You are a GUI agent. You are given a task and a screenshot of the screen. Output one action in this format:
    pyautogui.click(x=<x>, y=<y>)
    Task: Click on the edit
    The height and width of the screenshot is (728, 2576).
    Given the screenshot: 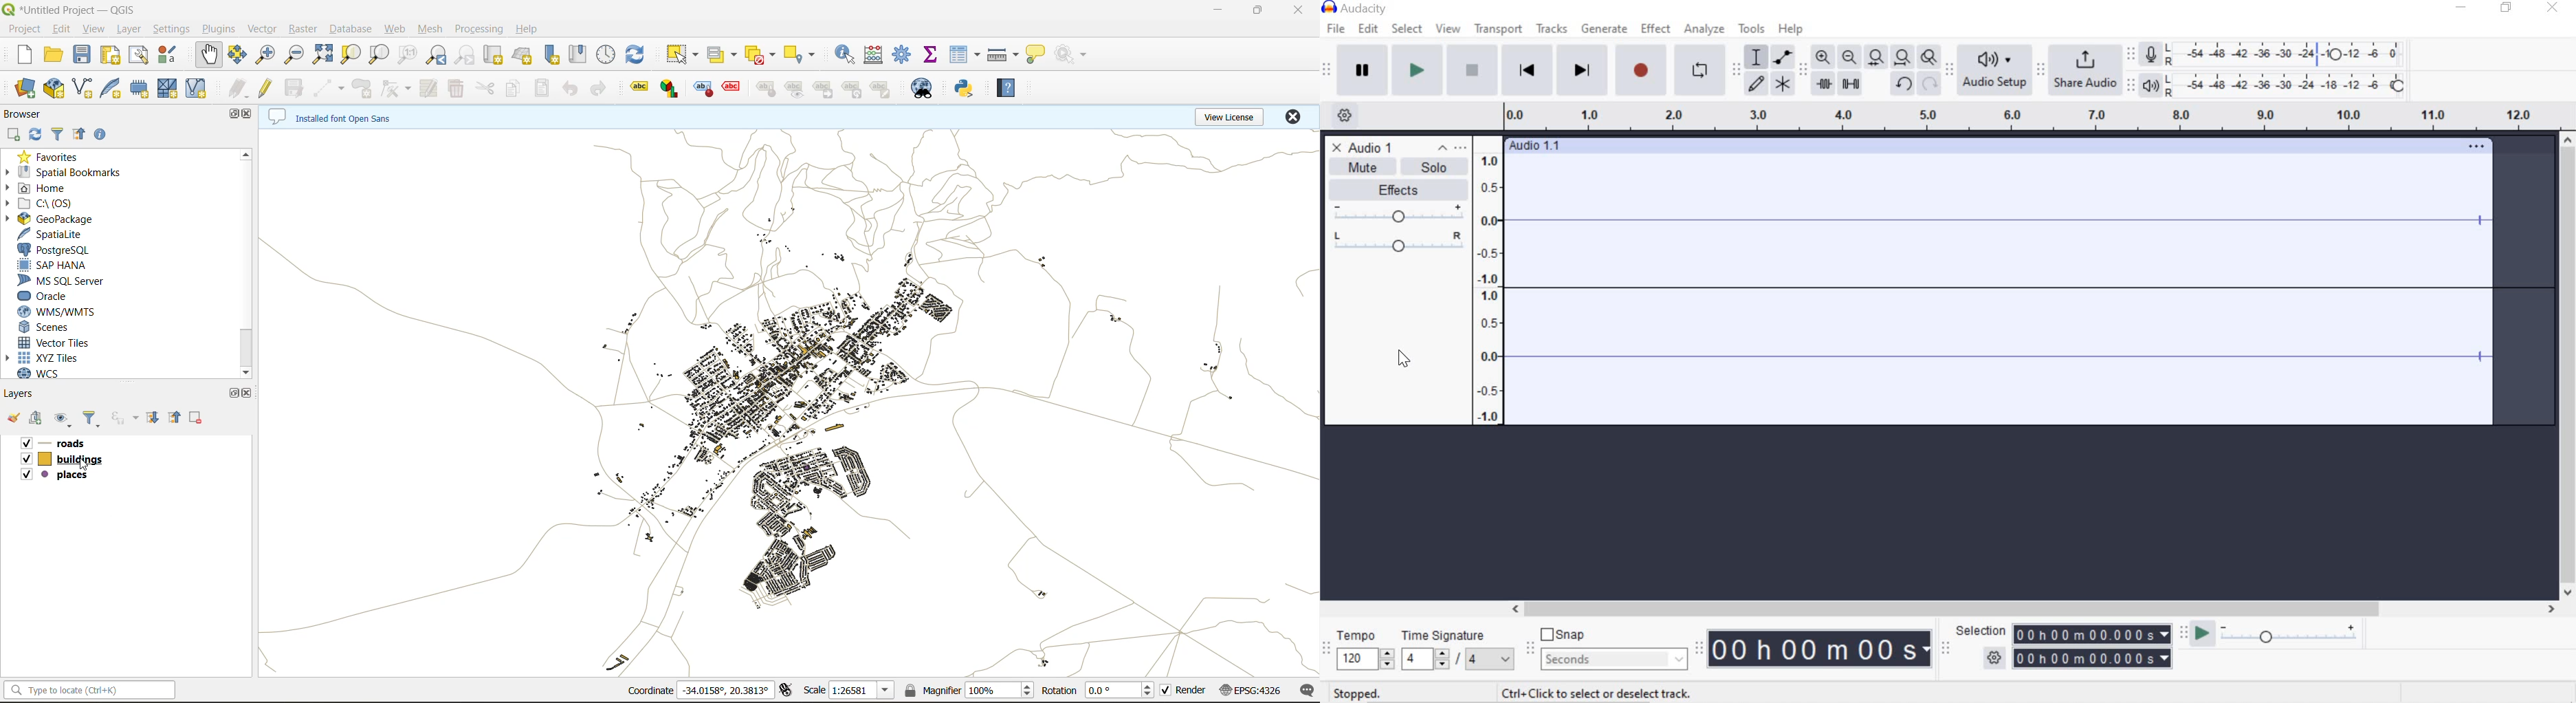 What is the action you would take?
    pyautogui.click(x=62, y=28)
    